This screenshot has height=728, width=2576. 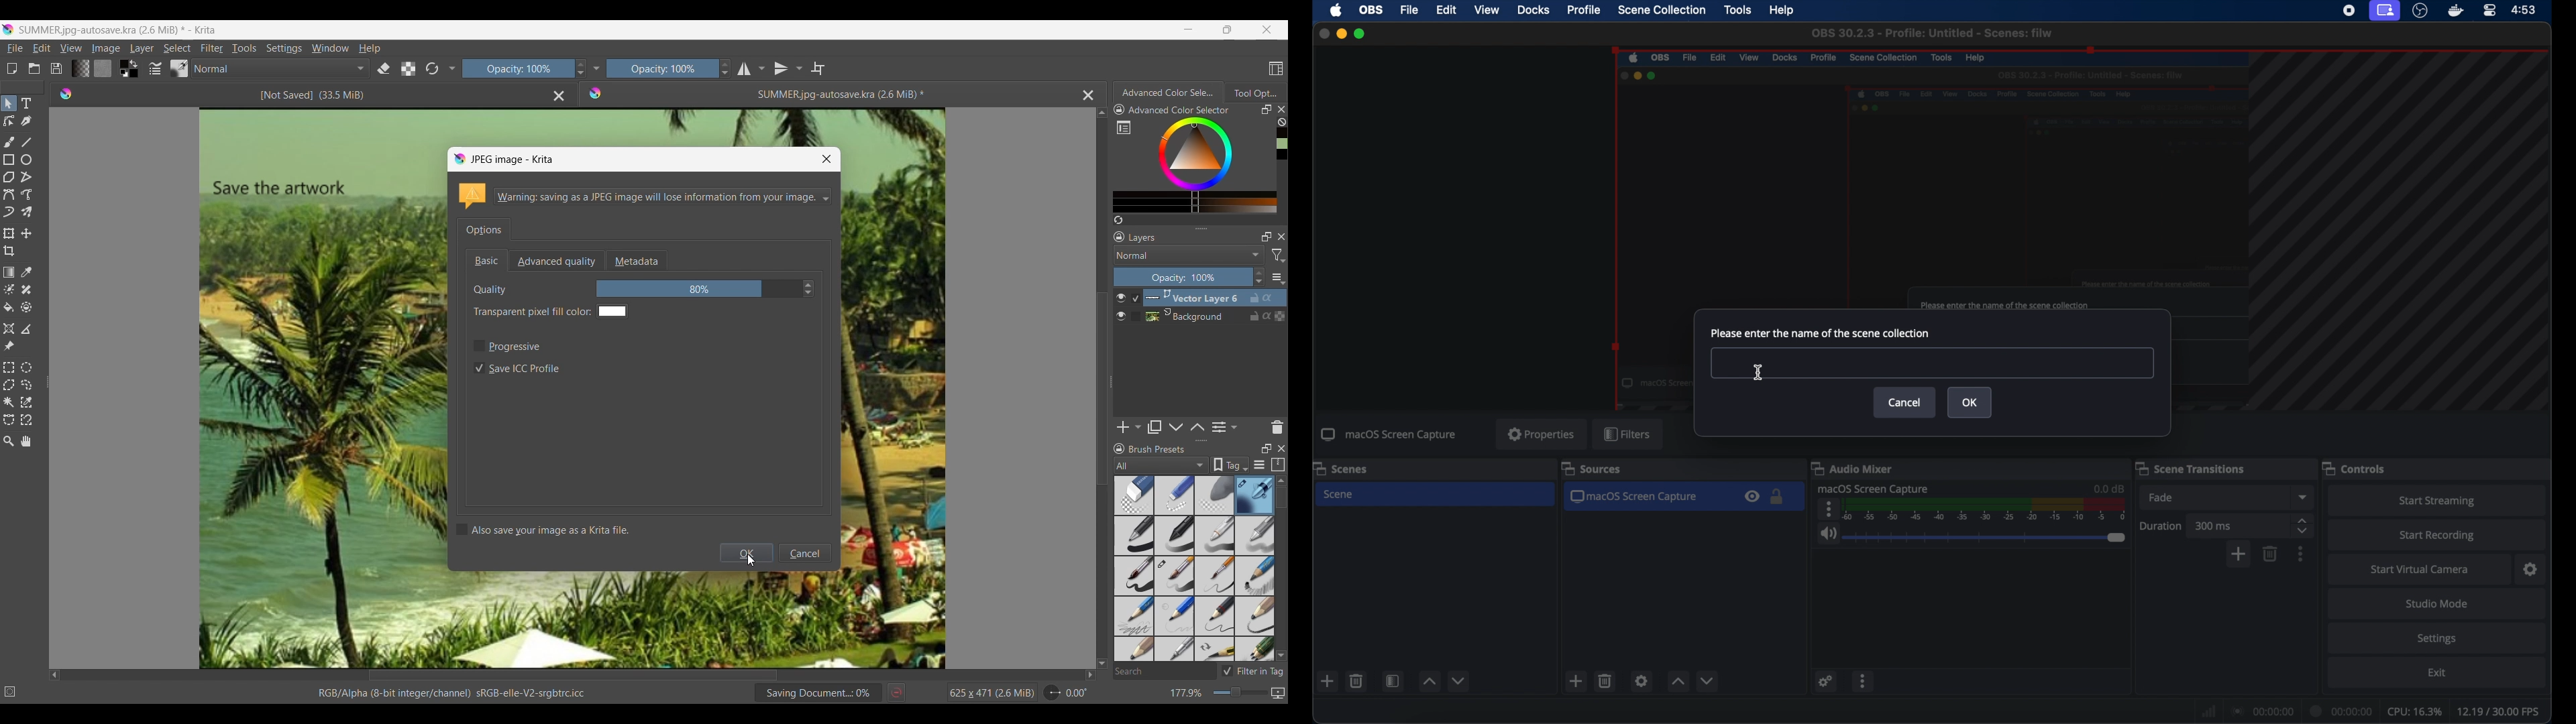 I want to click on I beam cursor, so click(x=1759, y=372).